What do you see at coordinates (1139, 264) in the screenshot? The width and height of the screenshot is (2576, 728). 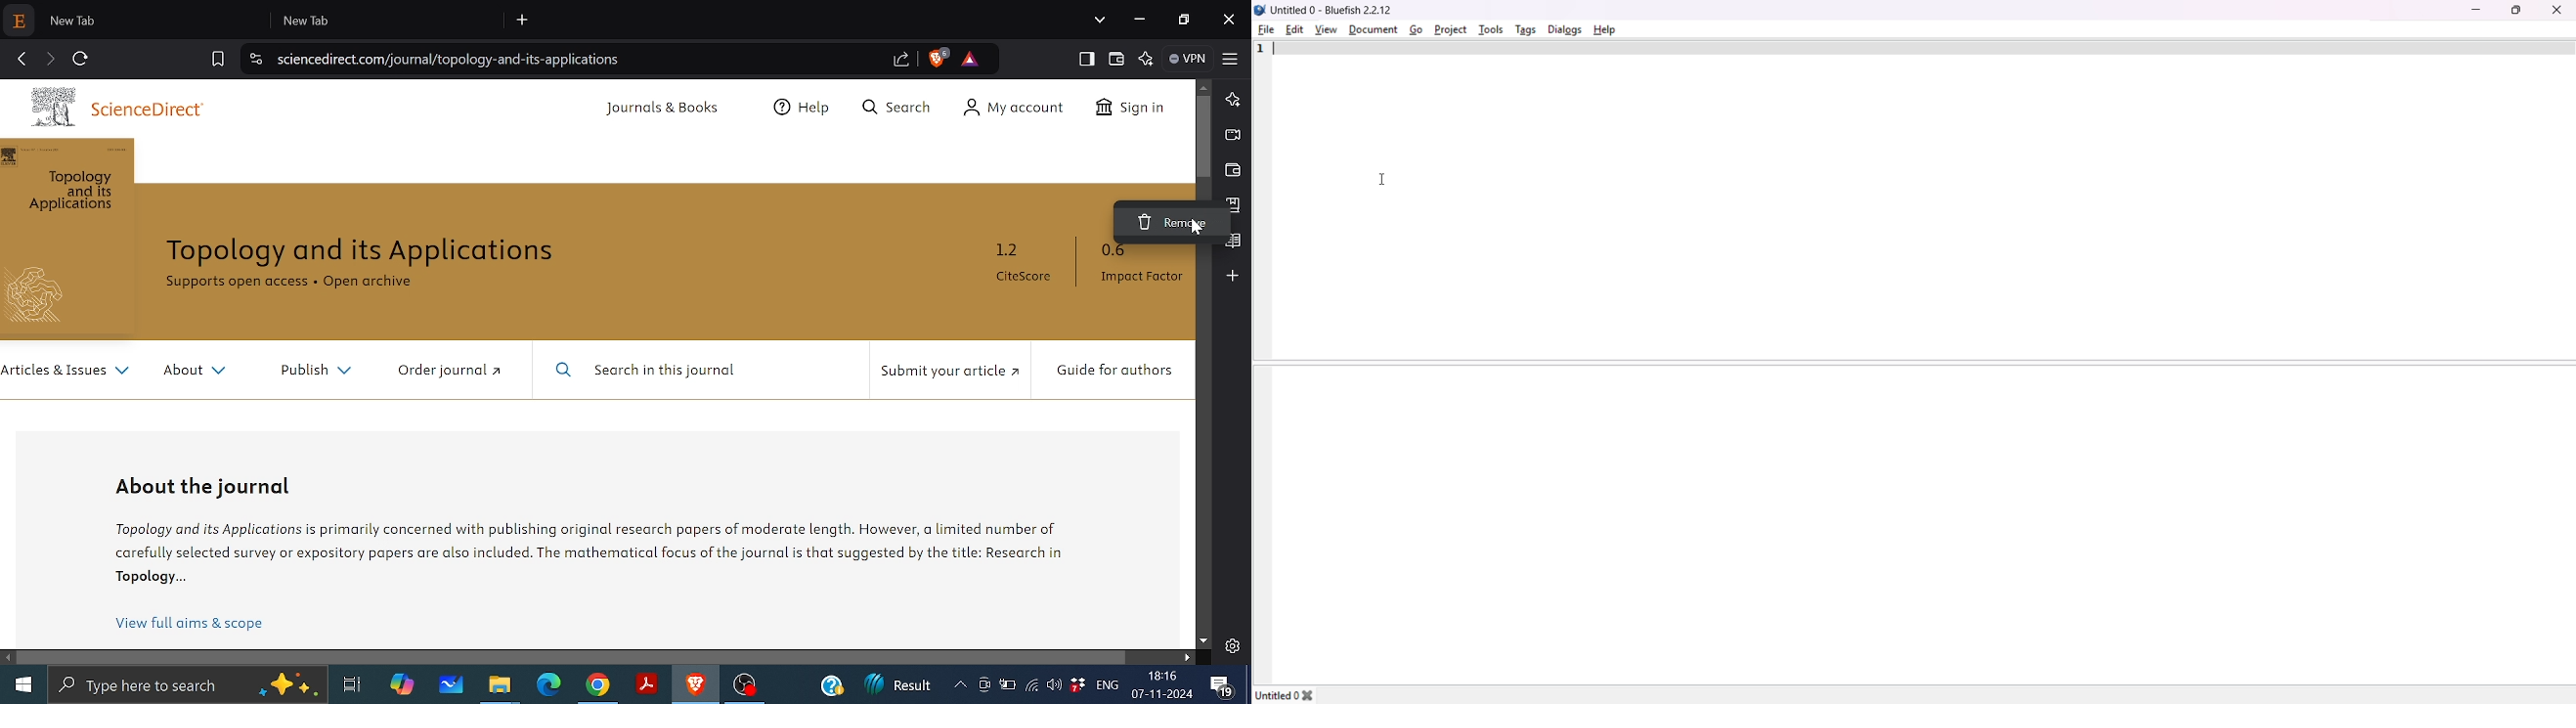 I see `0.6 Impact Factor` at bounding box center [1139, 264].